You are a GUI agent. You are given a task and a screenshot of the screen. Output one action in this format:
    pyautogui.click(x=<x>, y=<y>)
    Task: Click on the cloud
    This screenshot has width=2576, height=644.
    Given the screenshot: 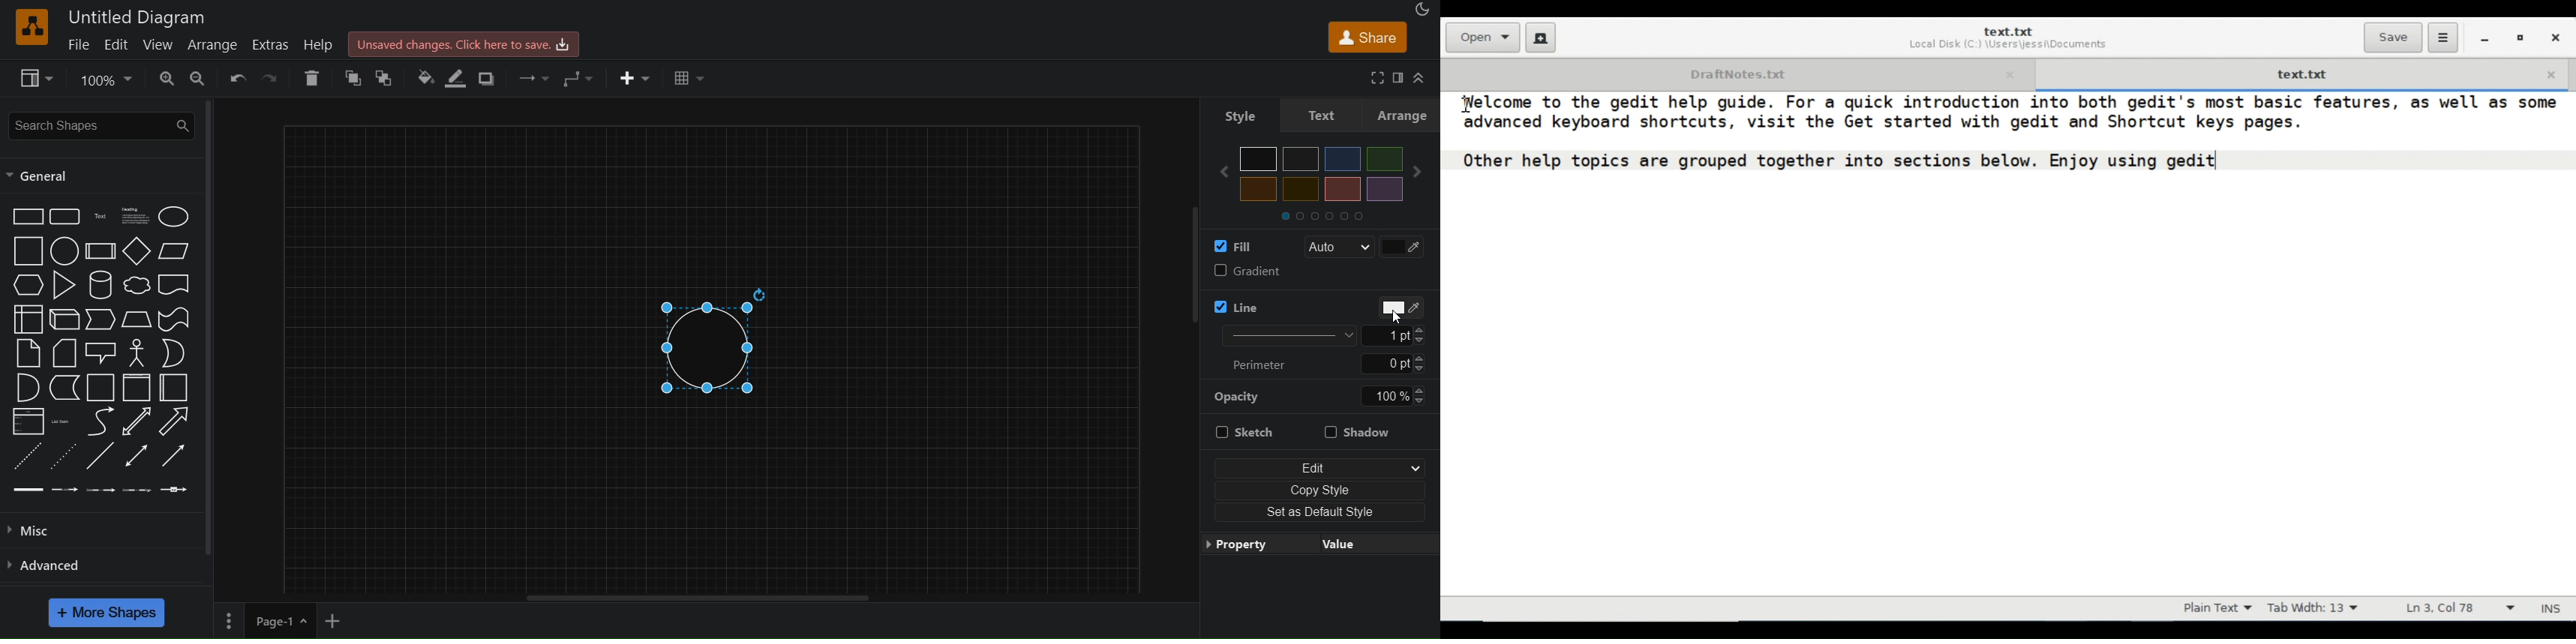 What is the action you would take?
    pyautogui.click(x=137, y=286)
    